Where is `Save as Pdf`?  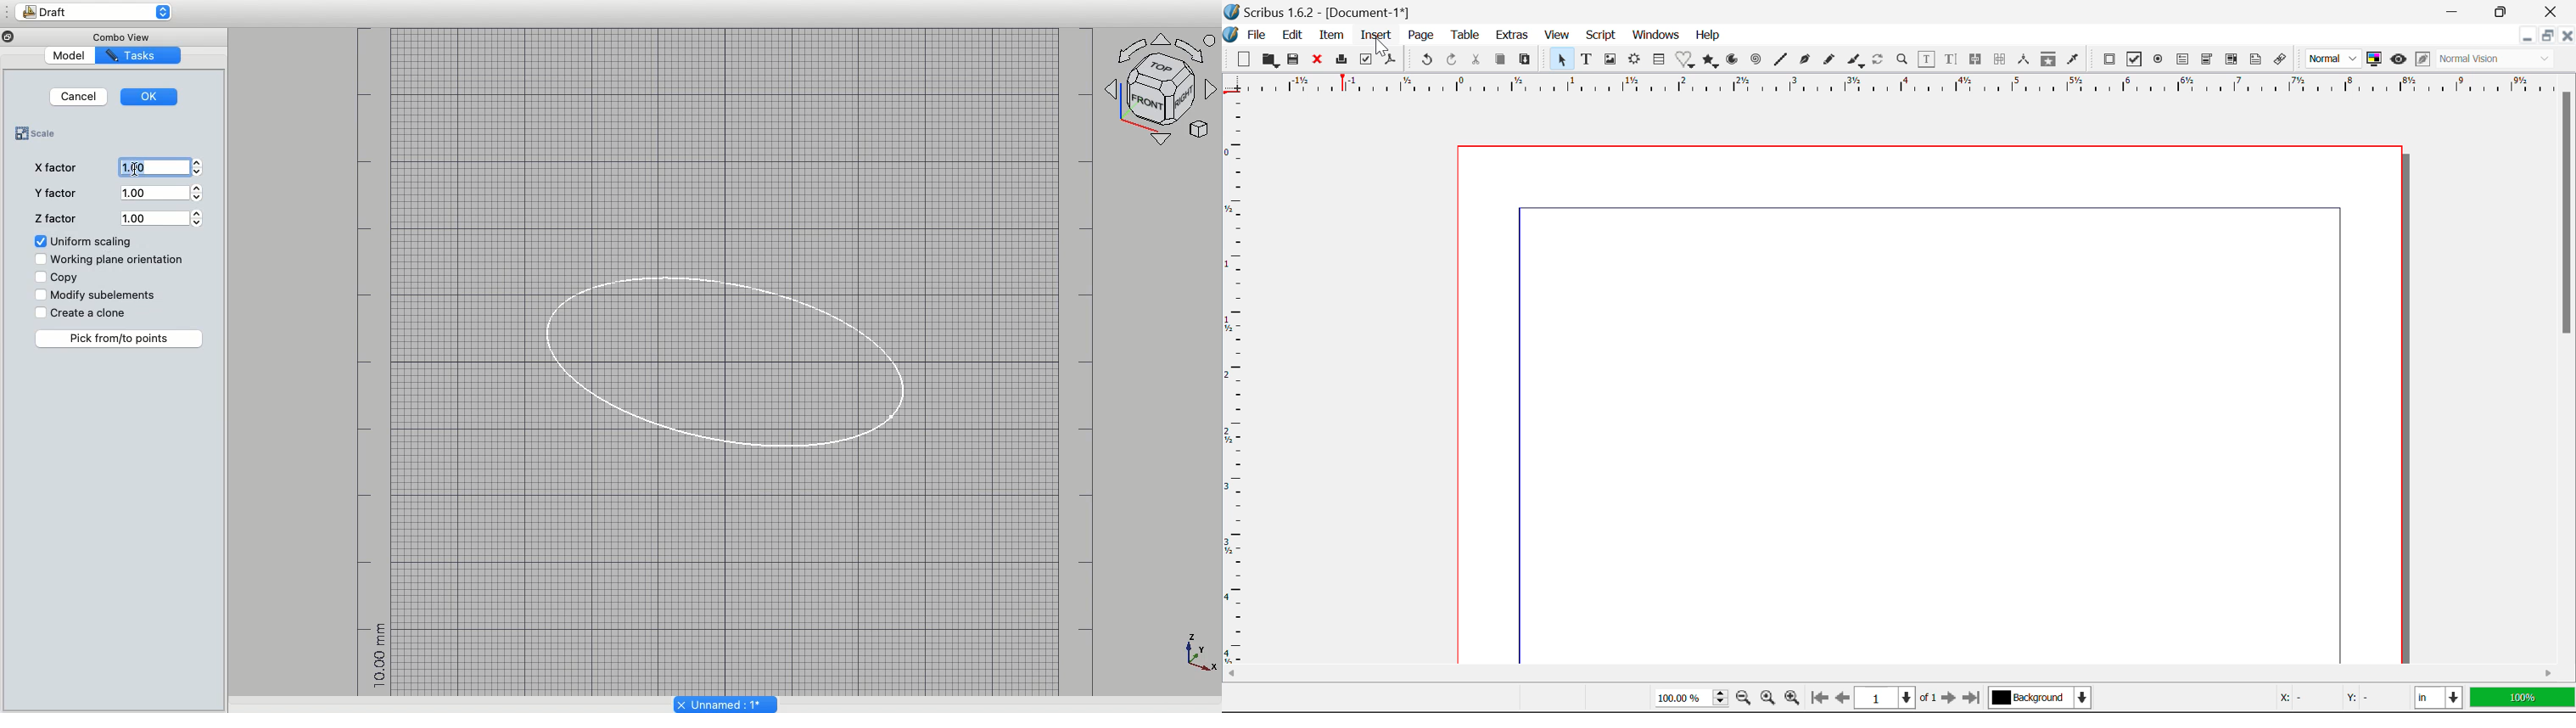
Save as Pdf is located at coordinates (1390, 61).